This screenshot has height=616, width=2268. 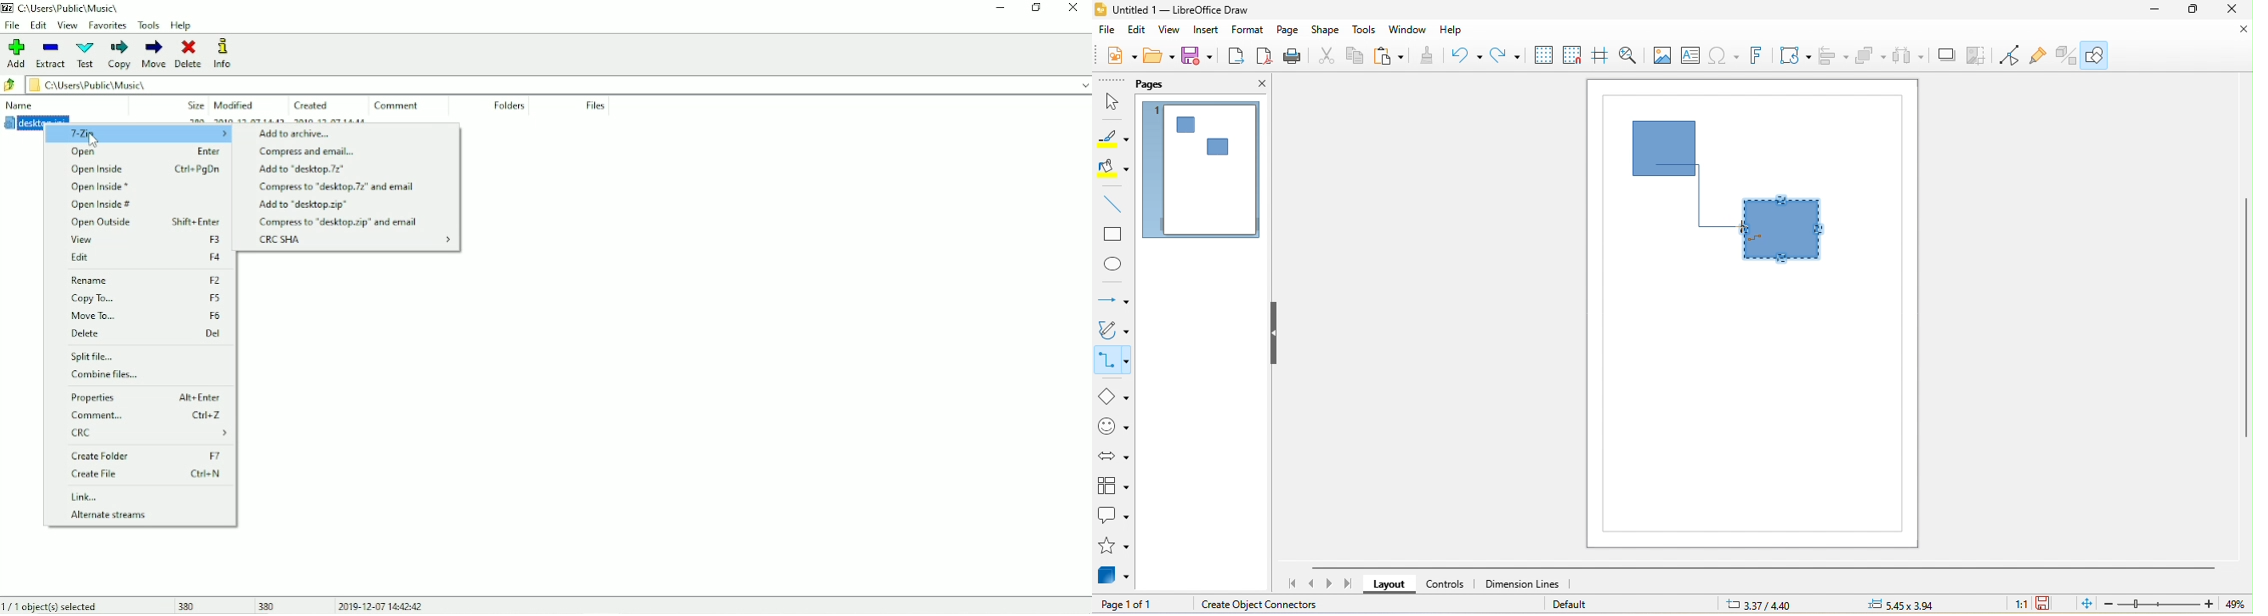 I want to click on extrusion, so click(x=2070, y=55).